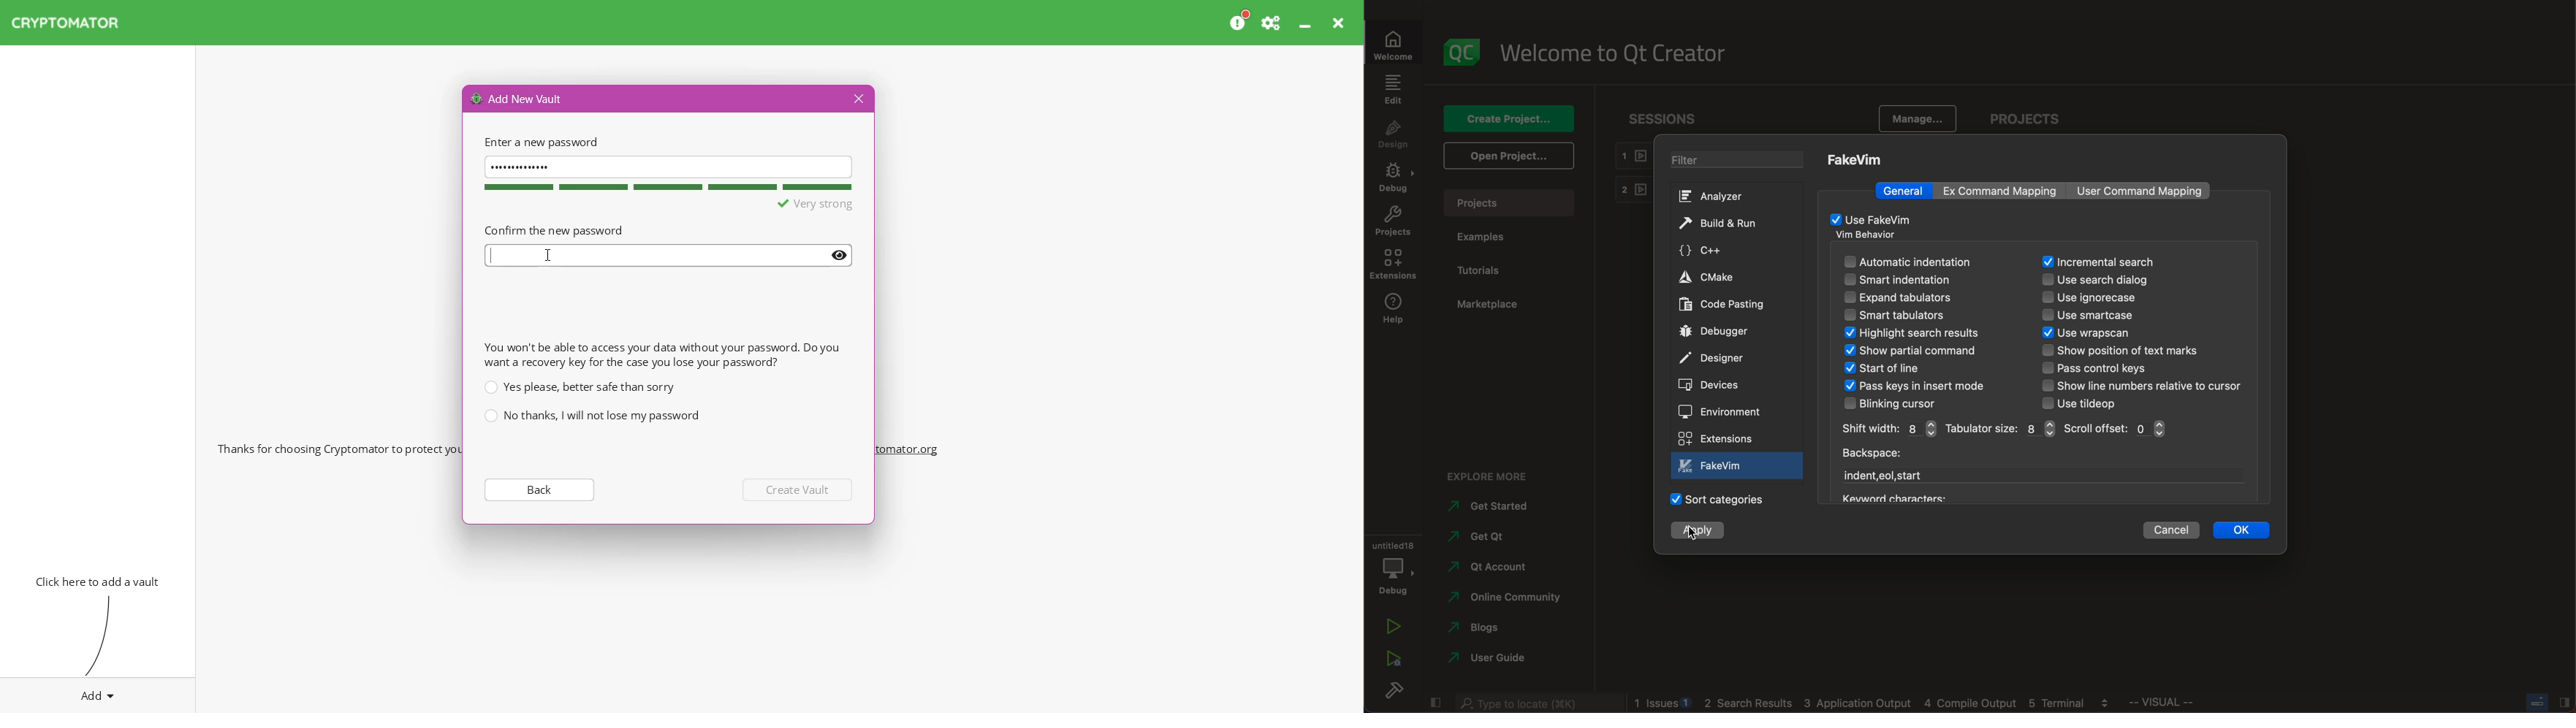 The height and width of the screenshot is (728, 2576). I want to click on Yes please, better safe than sorry, so click(579, 386).